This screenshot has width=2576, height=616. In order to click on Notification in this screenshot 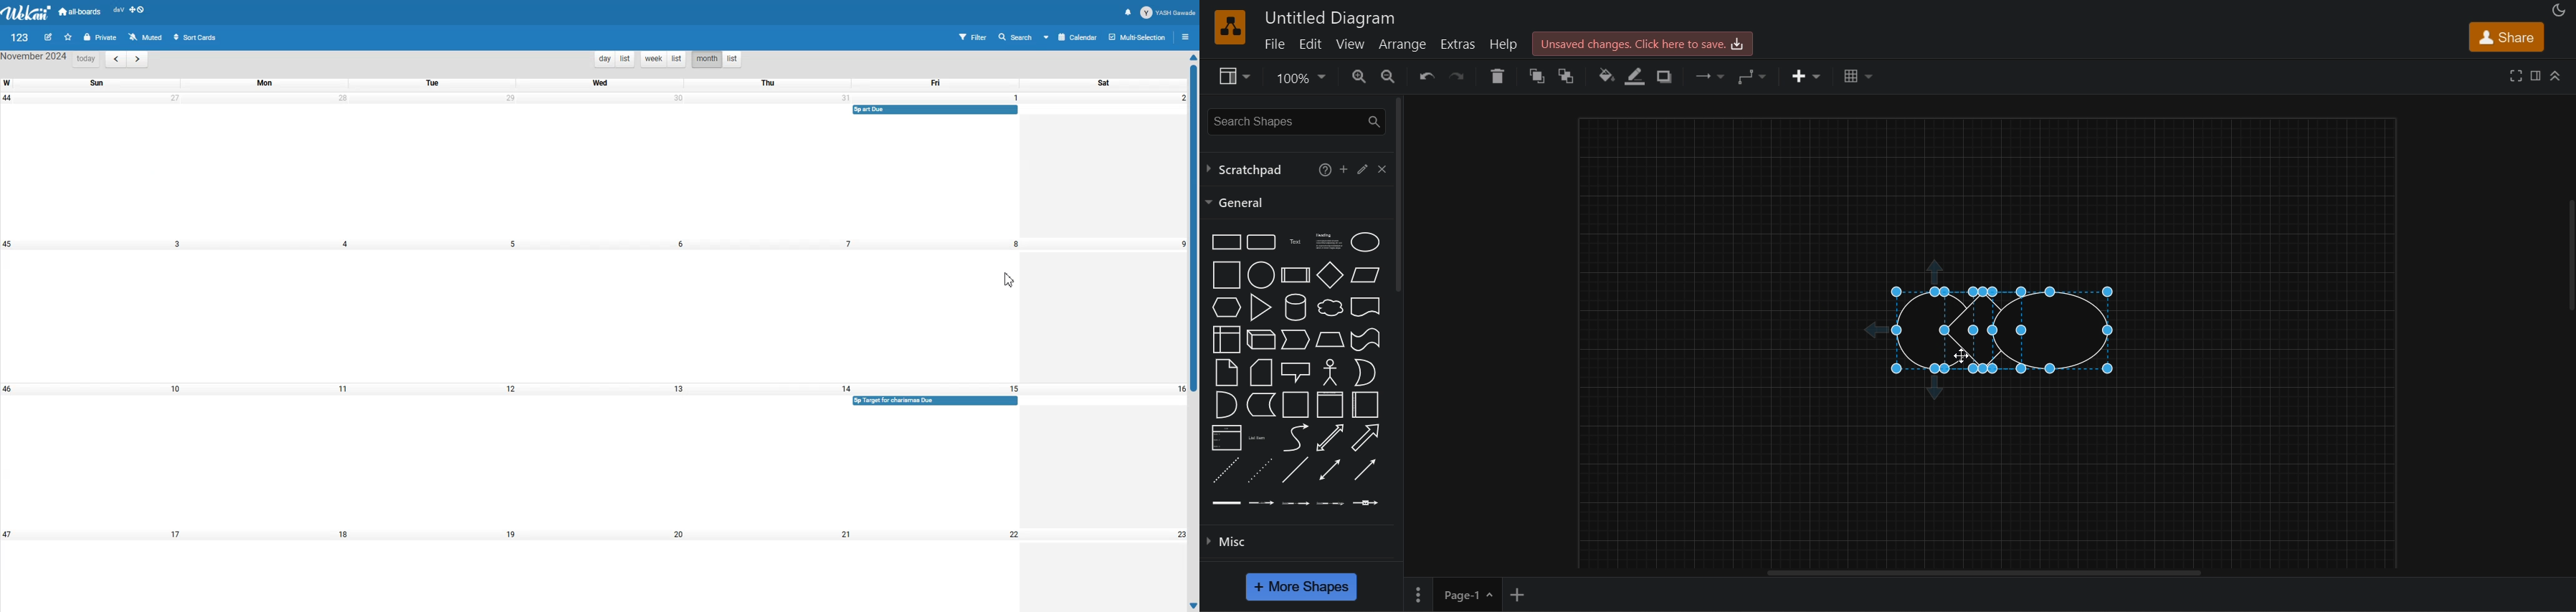, I will do `click(1128, 12)`.